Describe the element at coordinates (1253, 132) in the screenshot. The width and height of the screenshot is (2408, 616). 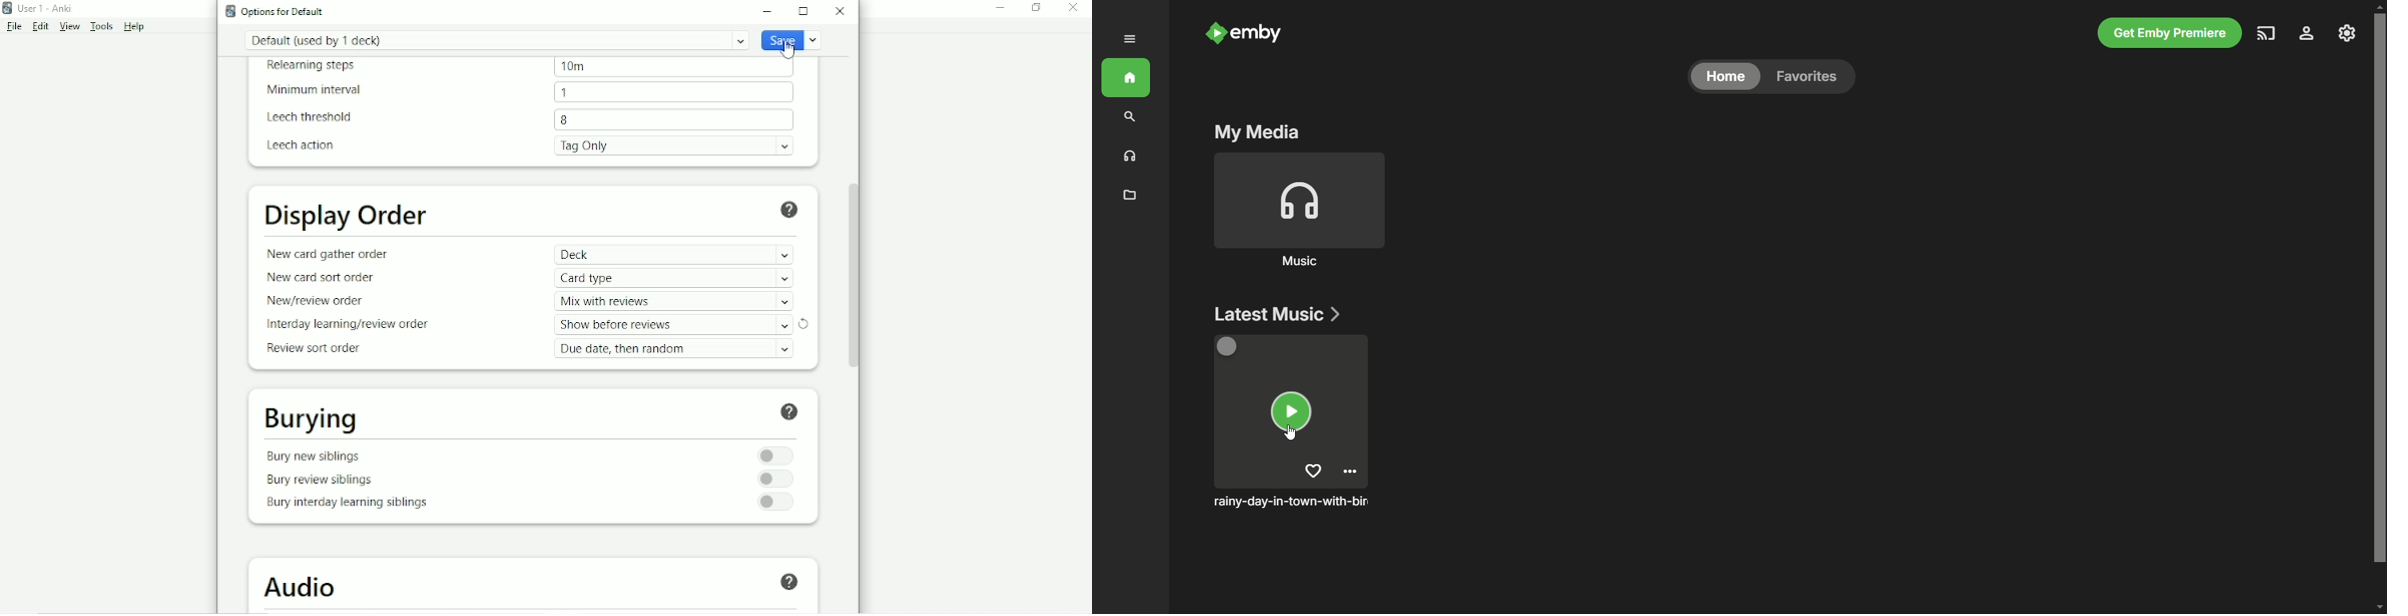
I see `my media` at that location.